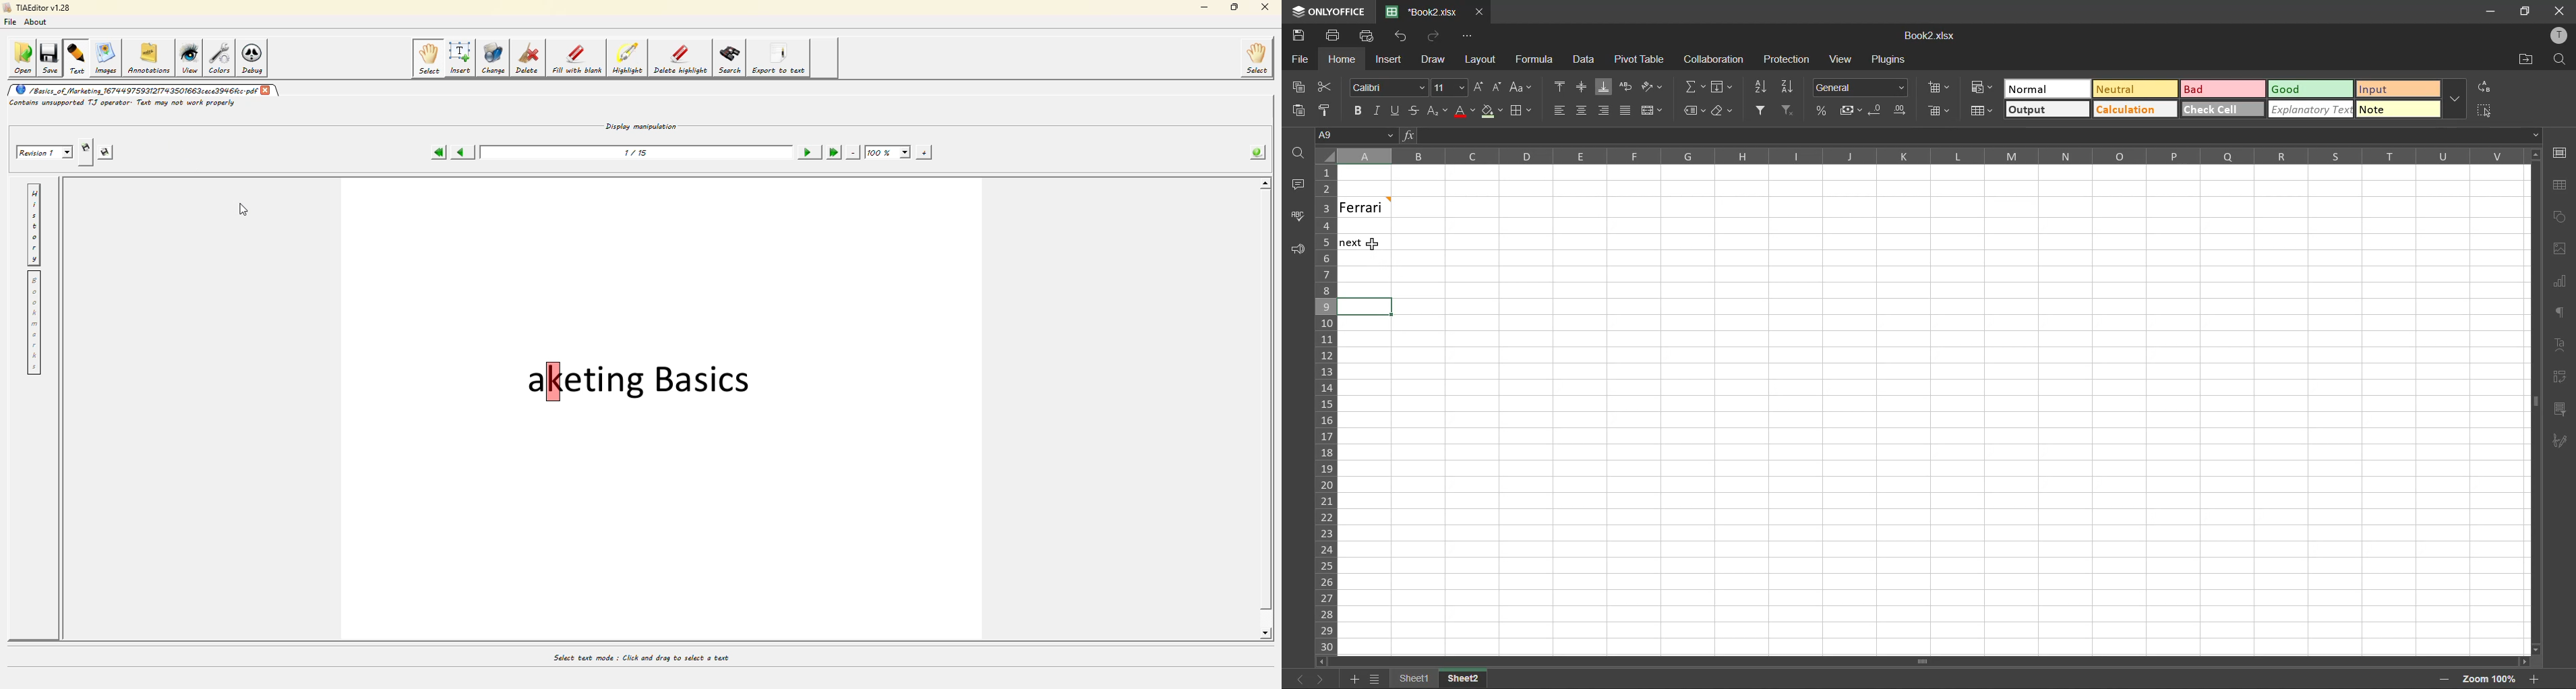  I want to click on row numbers, so click(1324, 410).